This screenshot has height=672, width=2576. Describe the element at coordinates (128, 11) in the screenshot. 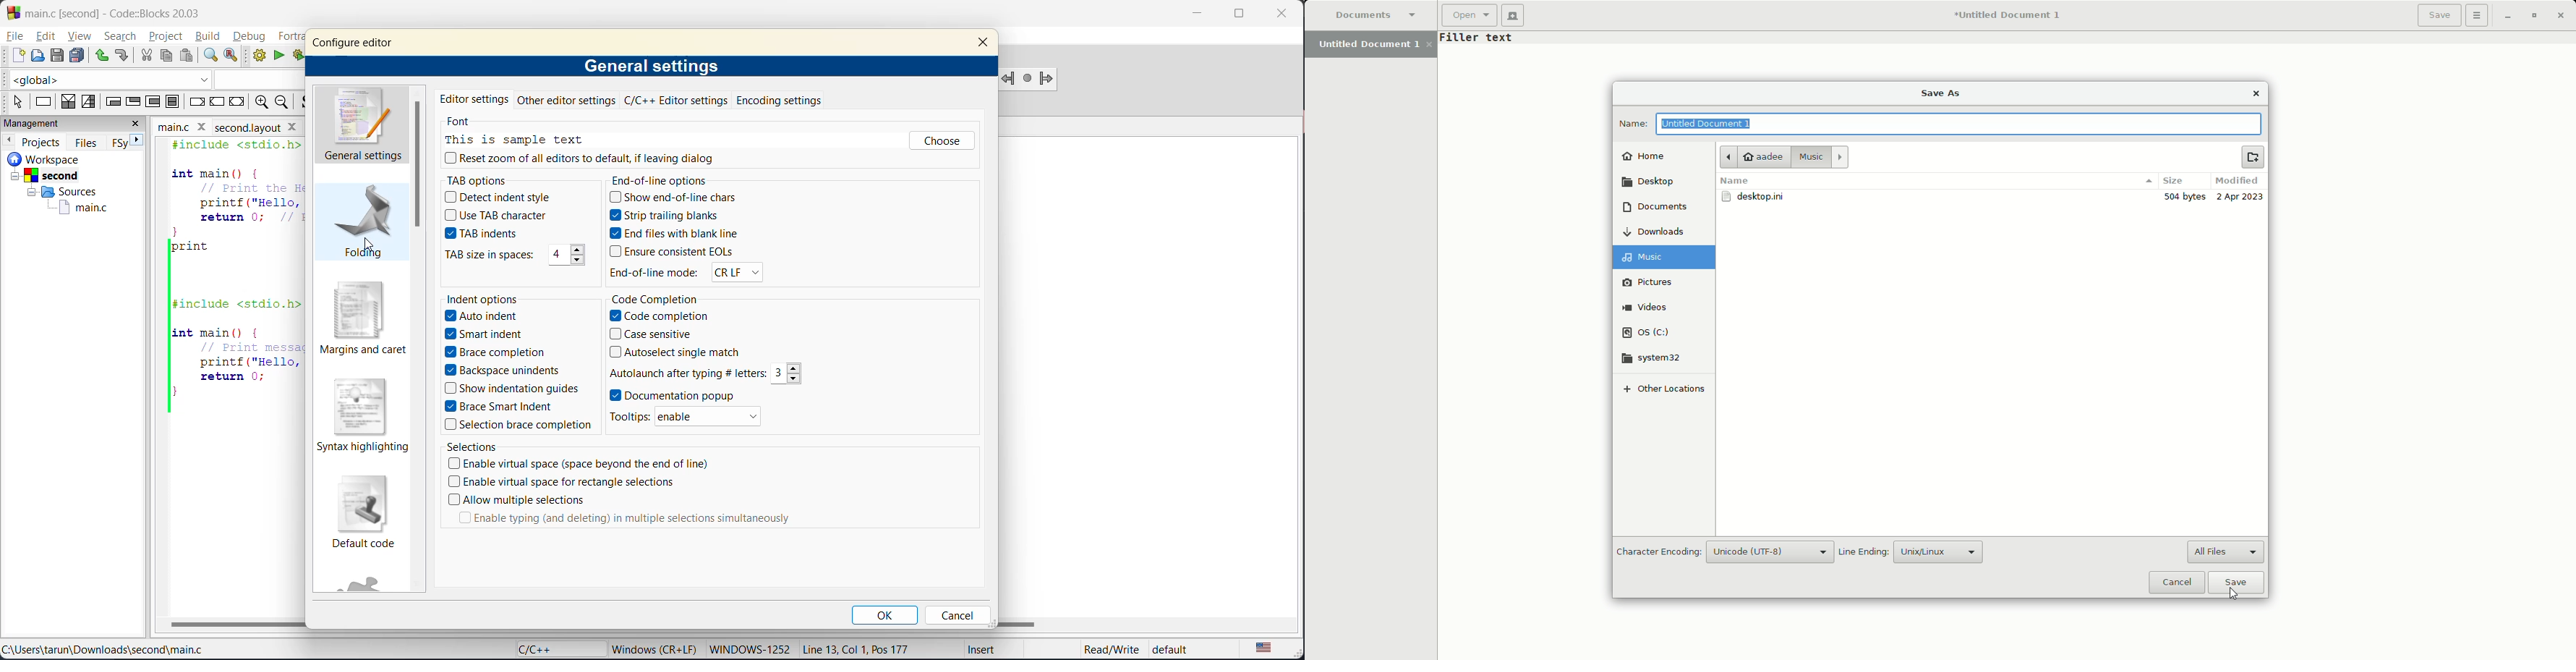

I see `app name and file name` at that location.